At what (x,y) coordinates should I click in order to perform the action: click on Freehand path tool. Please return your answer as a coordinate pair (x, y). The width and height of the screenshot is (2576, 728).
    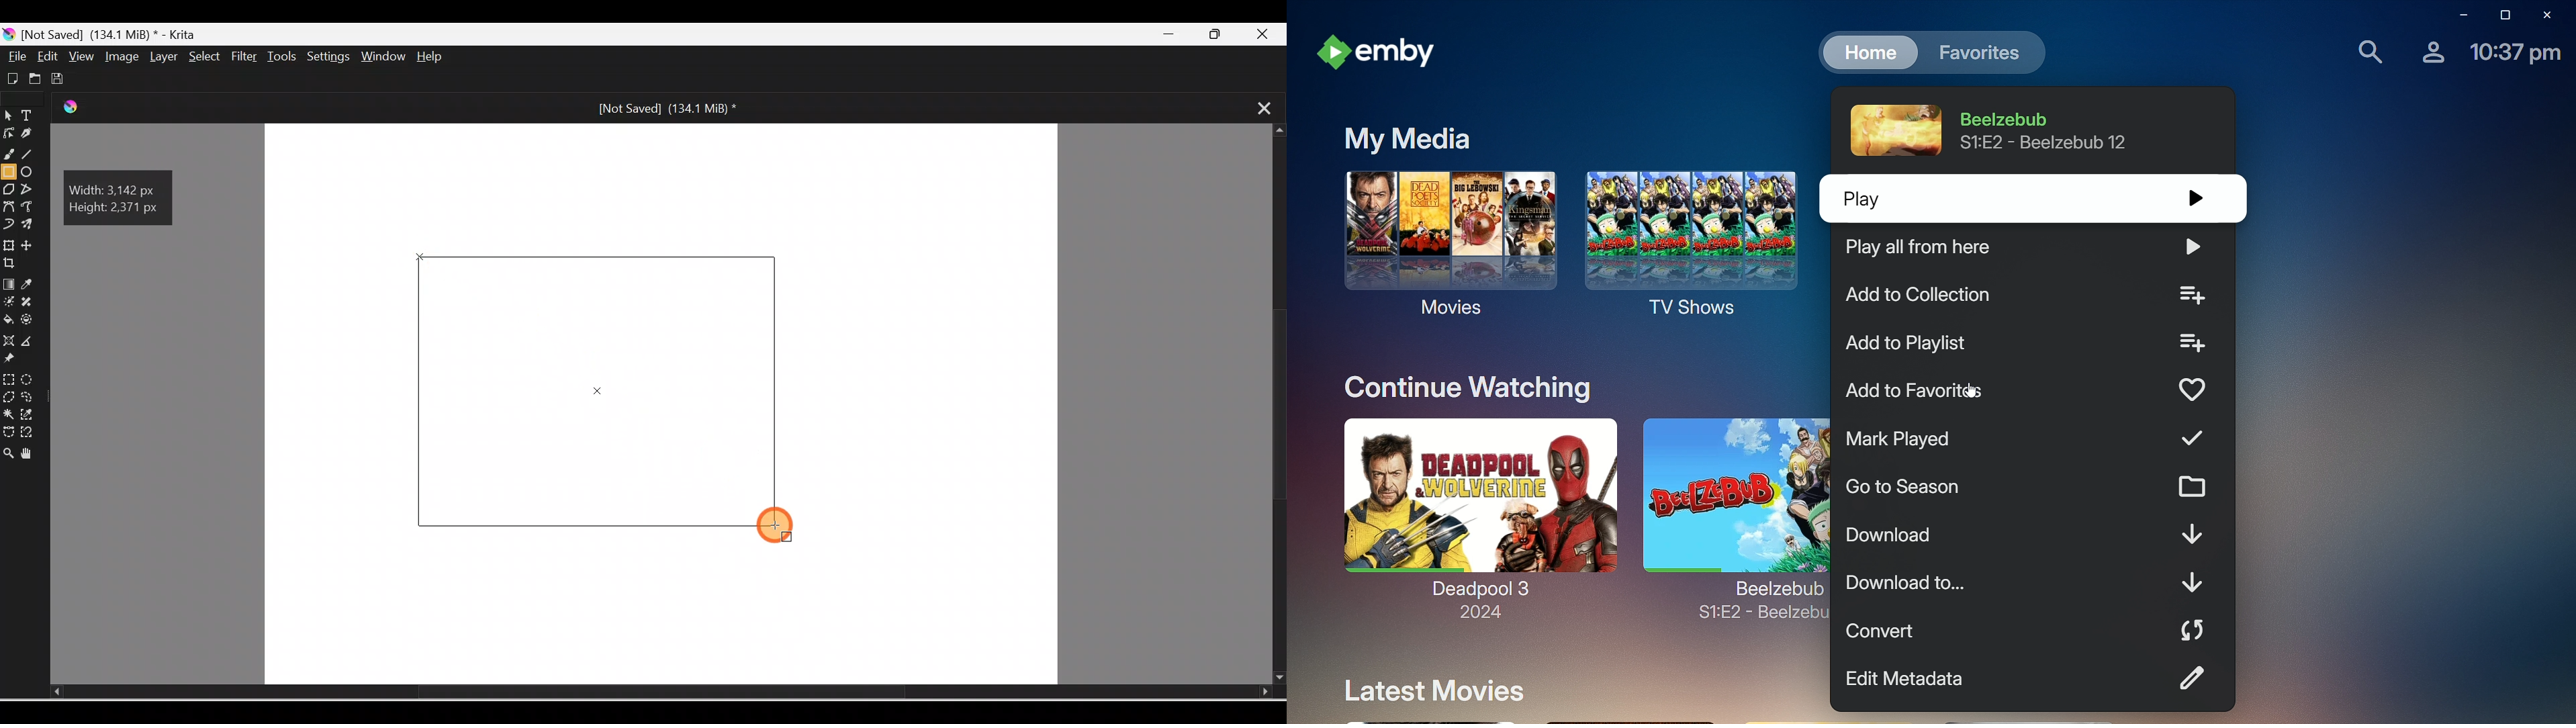
    Looking at the image, I should click on (31, 208).